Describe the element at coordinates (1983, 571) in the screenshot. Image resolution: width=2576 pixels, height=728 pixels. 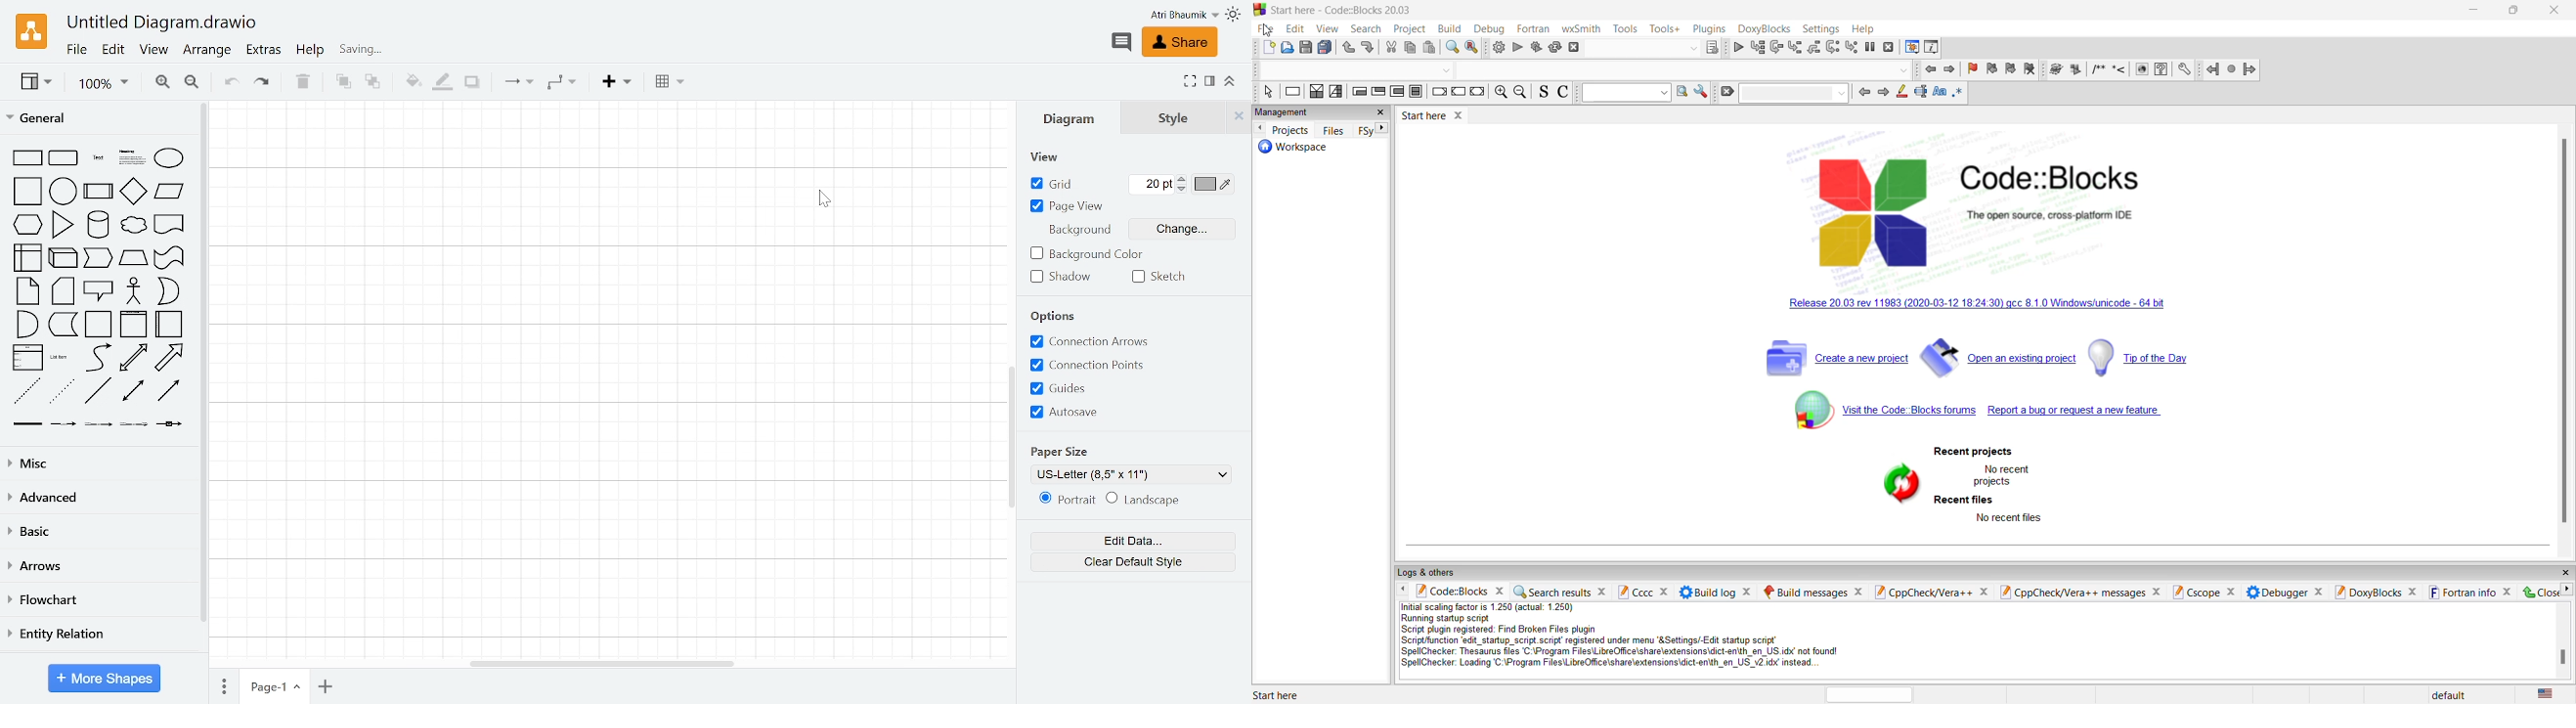
I see `logs and other pane` at that location.